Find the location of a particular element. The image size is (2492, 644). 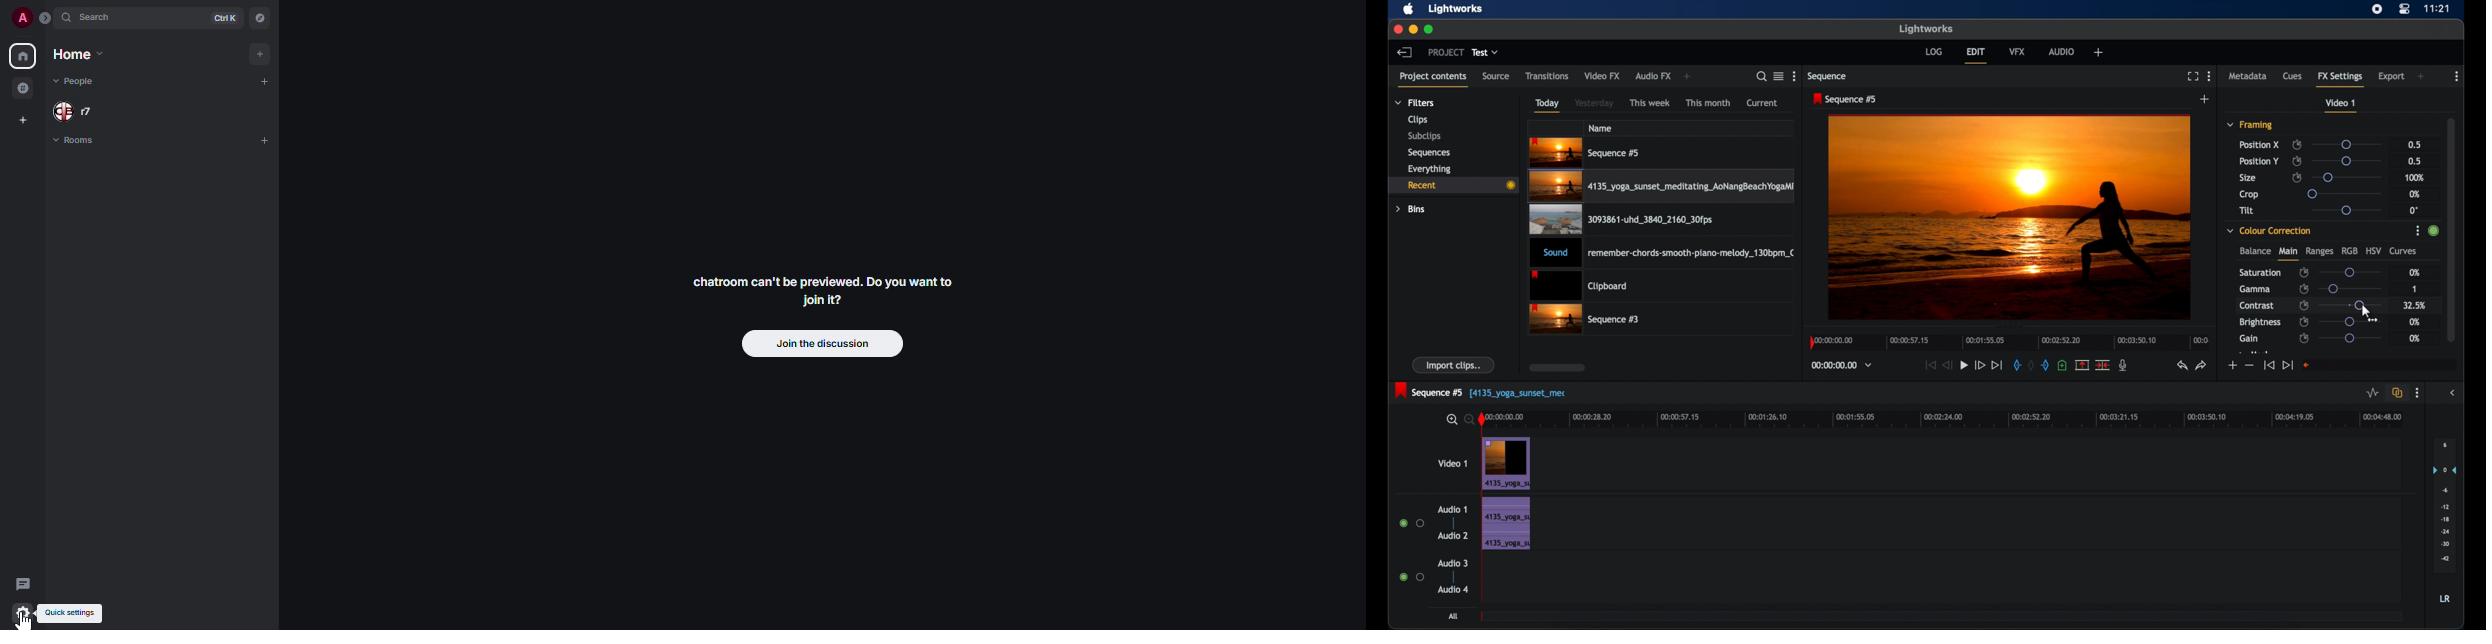

audio 2 is located at coordinates (1454, 535).